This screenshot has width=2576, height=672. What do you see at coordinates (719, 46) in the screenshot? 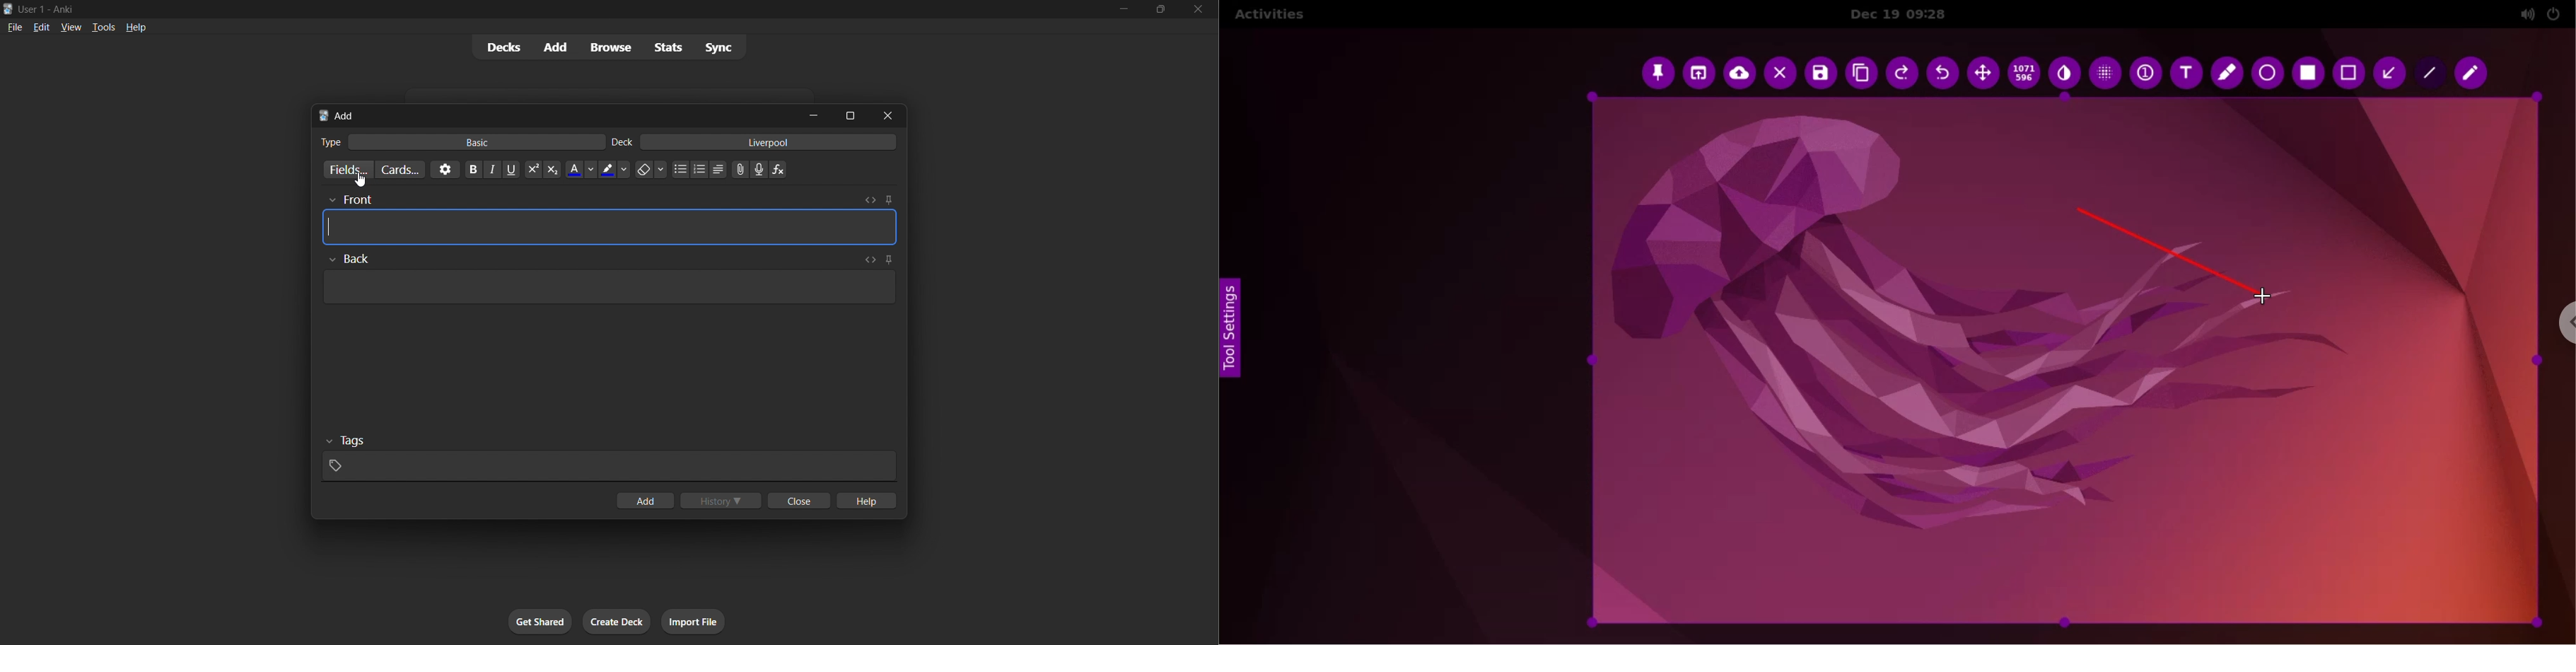
I see `sync` at bounding box center [719, 46].